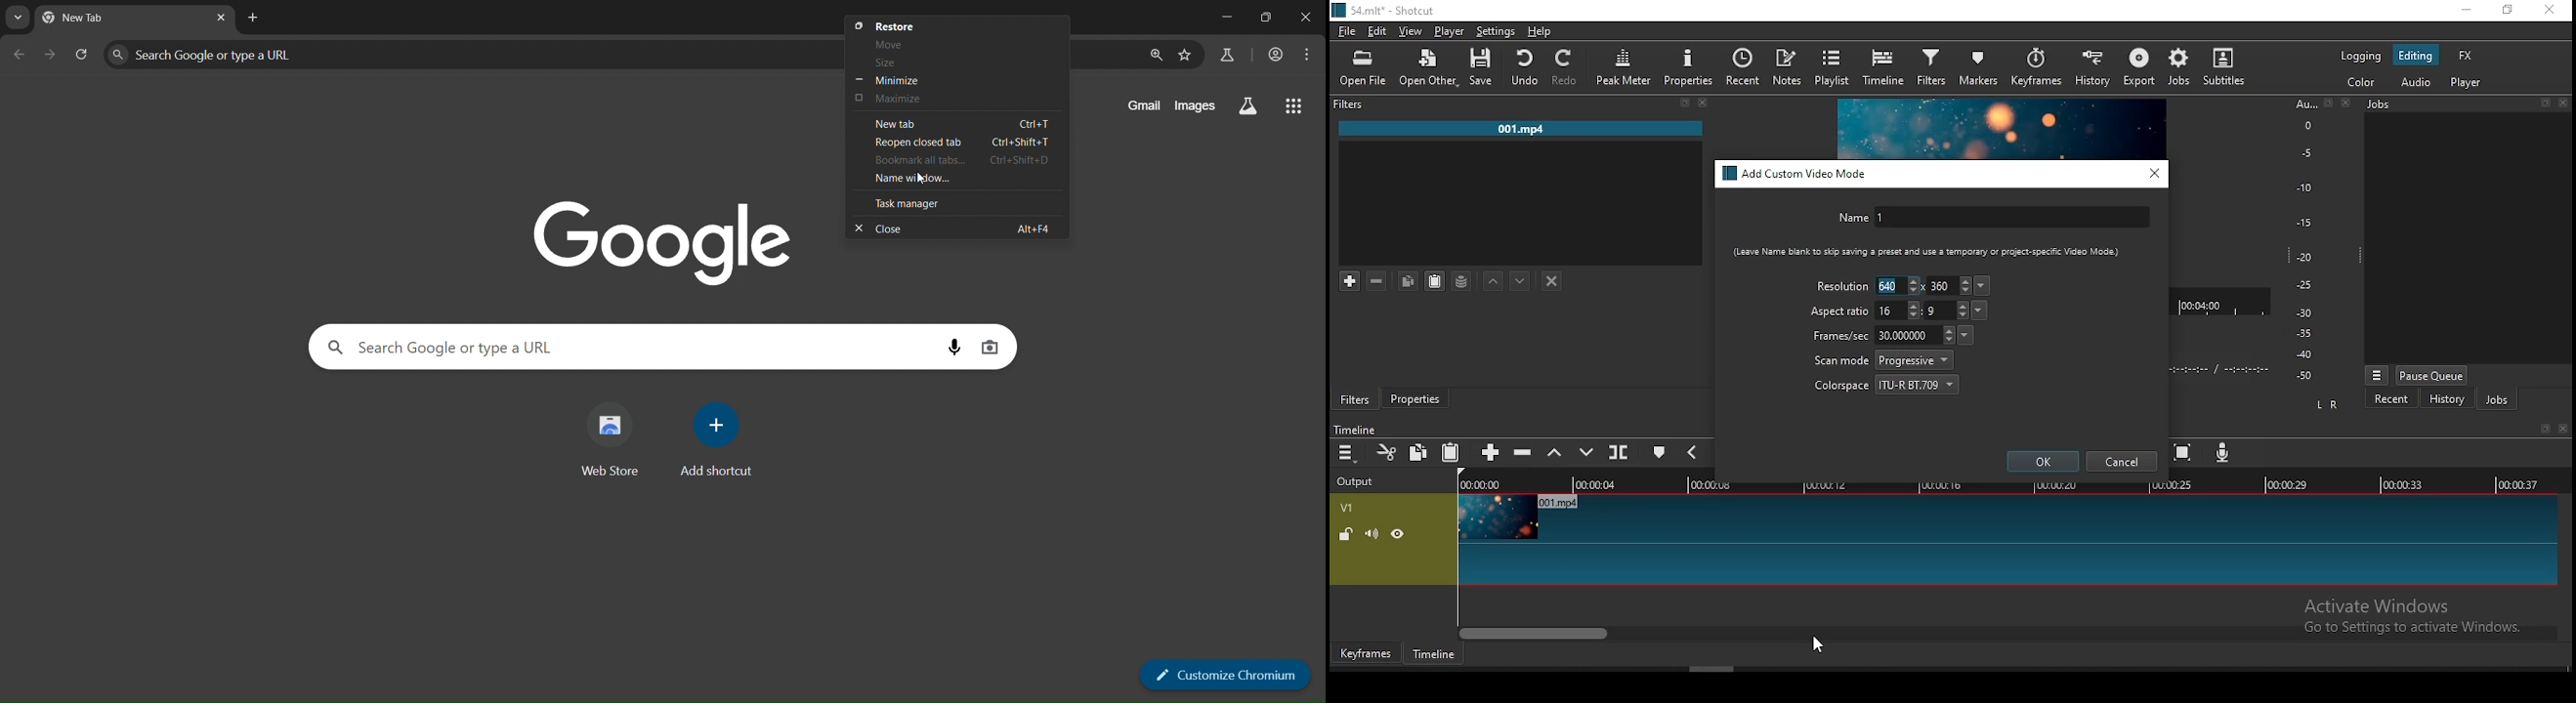  What do you see at coordinates (1345, 536) in the screenshot?
I see `unlock` at bounding box center [1345, 536].